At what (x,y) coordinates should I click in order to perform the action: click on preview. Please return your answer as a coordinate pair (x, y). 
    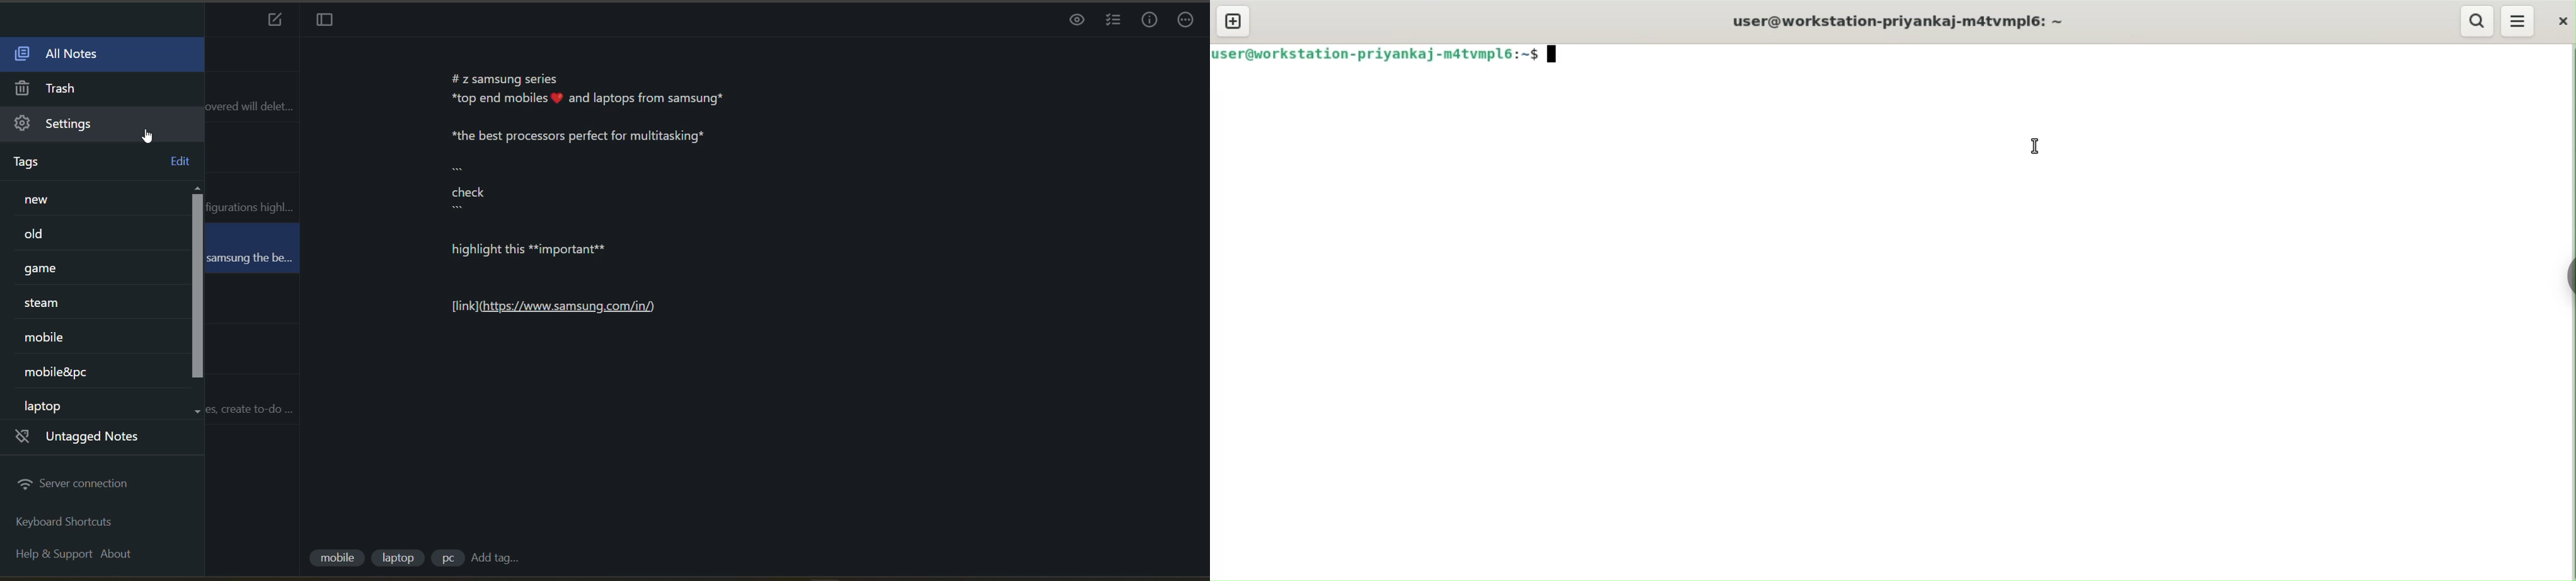
    Looking at the image, I should click on (1074, 23).